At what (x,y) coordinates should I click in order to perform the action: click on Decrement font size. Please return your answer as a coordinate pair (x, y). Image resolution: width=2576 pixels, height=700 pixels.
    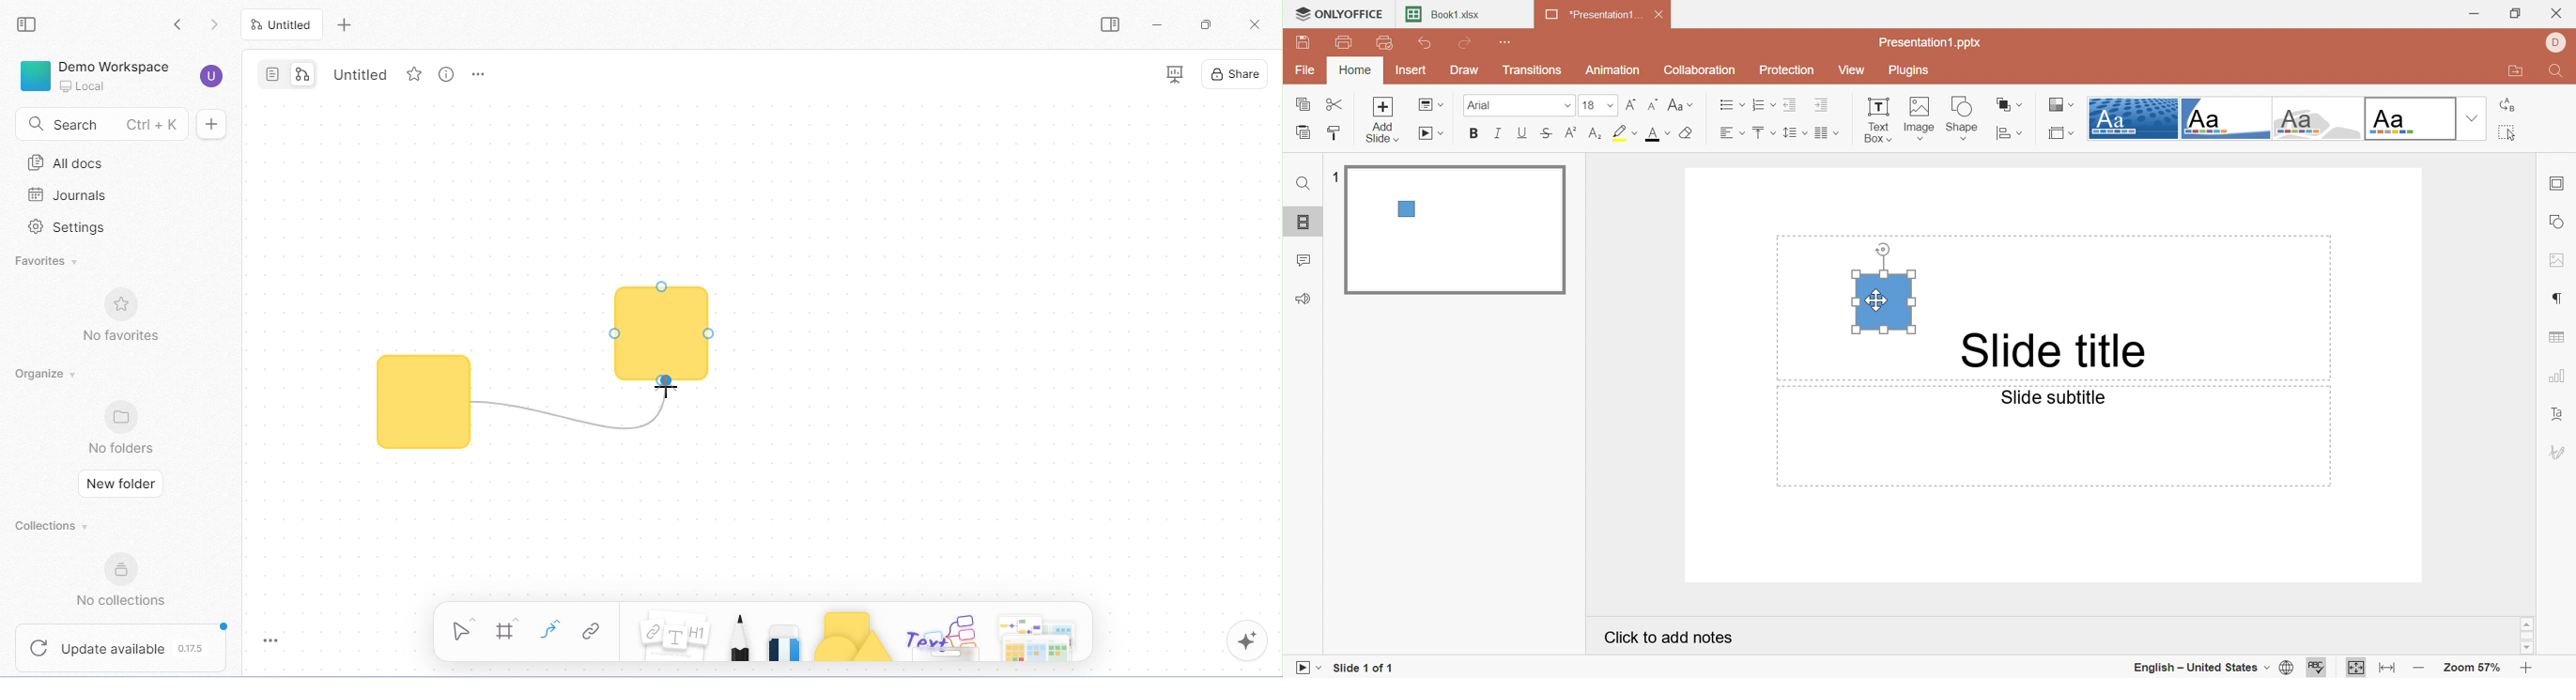
    Looking at the image, I should click on (1653, 105).